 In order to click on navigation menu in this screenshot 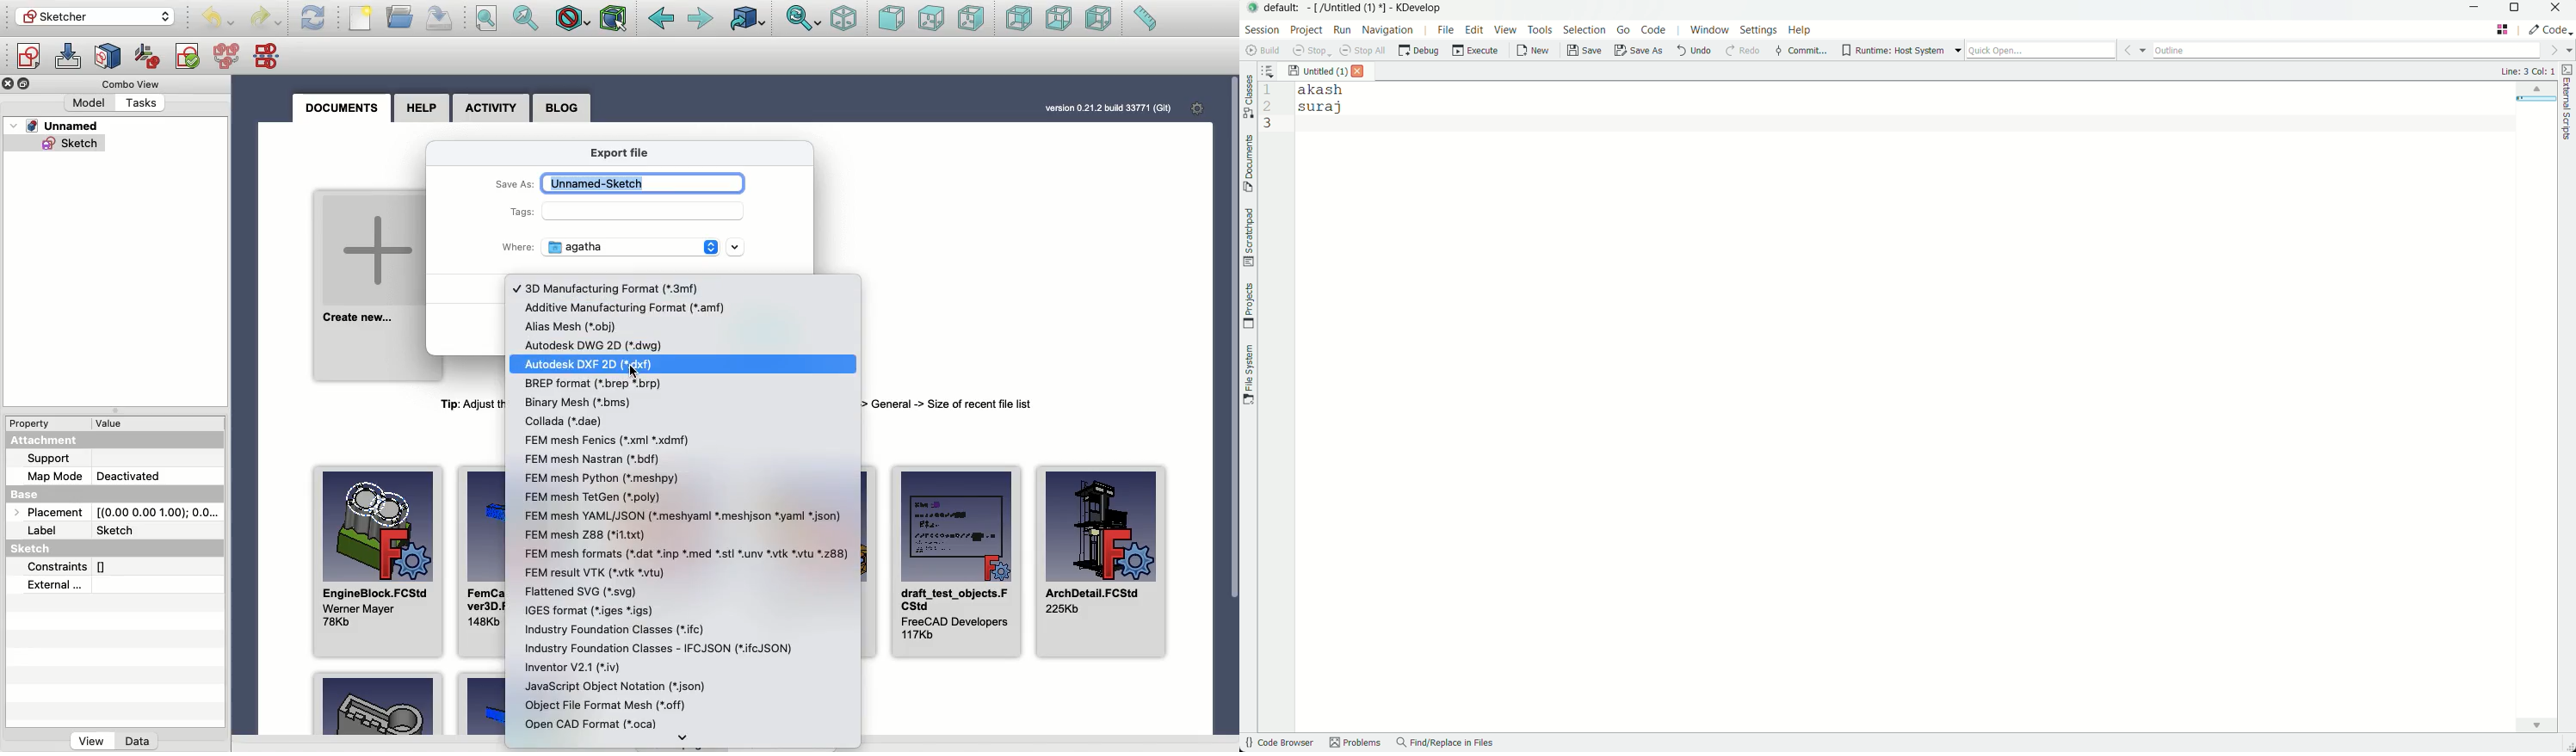, I will do `click(1395, 30)`.